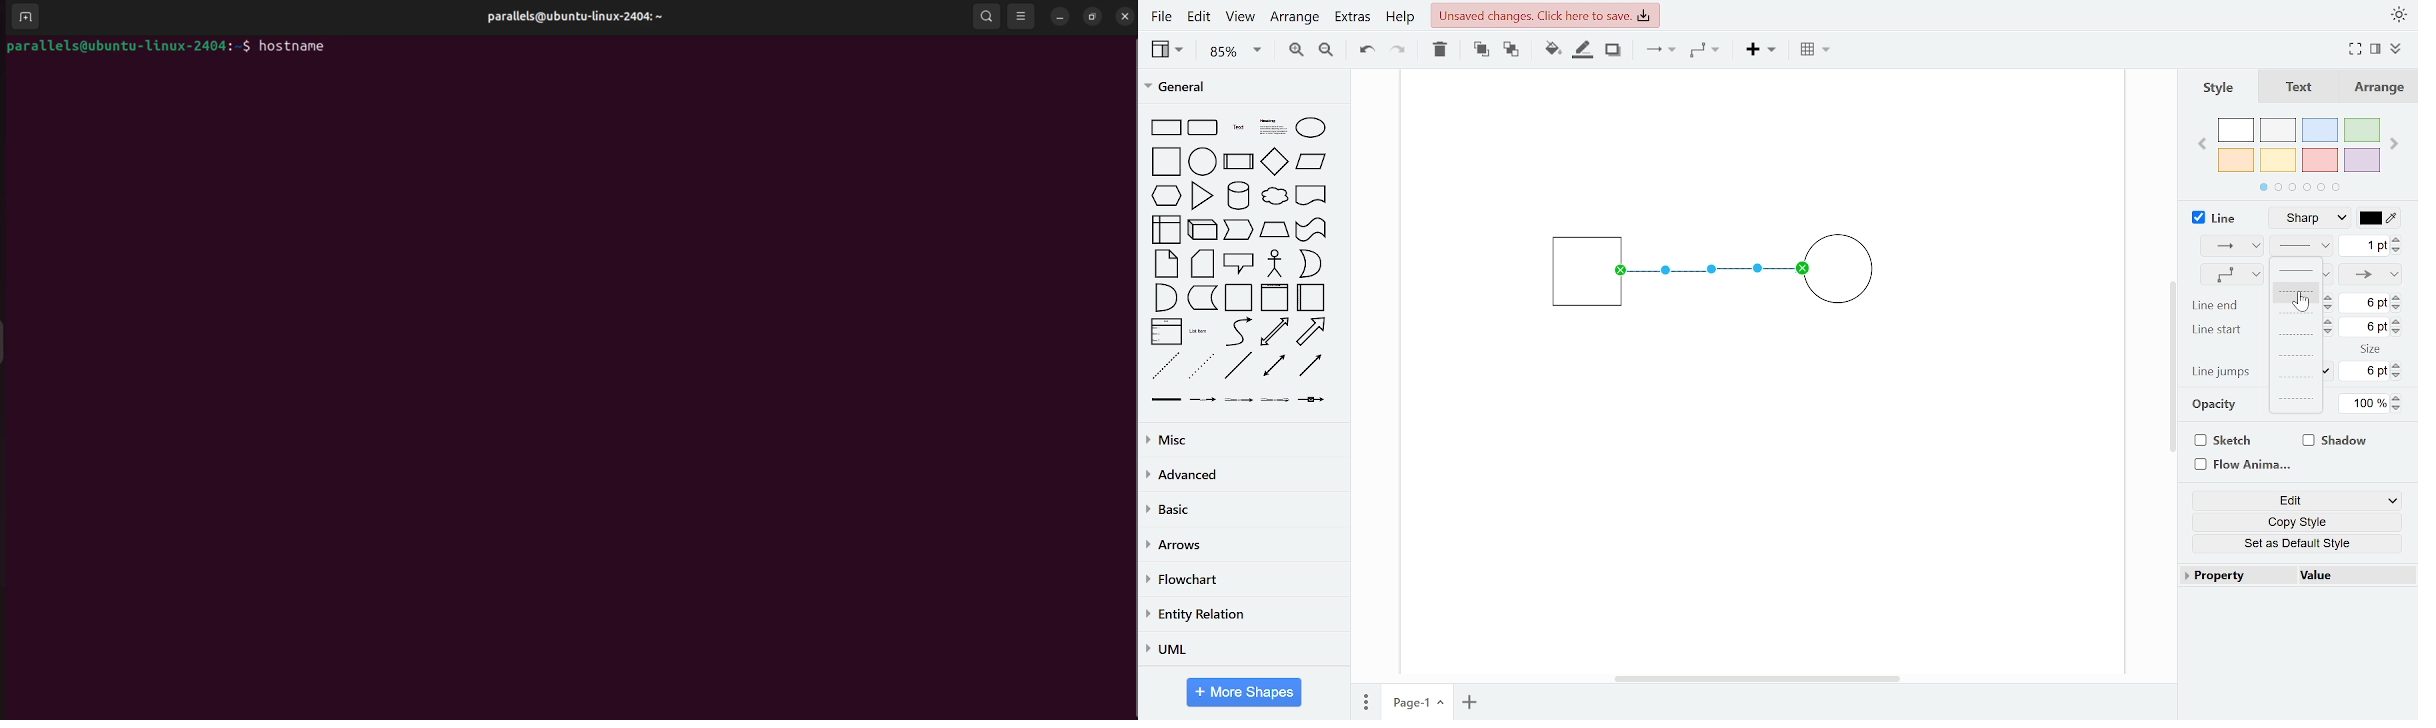 The height and width of the screenshot is (728, 2436). Describe the element at coordinates (1166, 128) in the screenshot. I see `rectangle` at that location.